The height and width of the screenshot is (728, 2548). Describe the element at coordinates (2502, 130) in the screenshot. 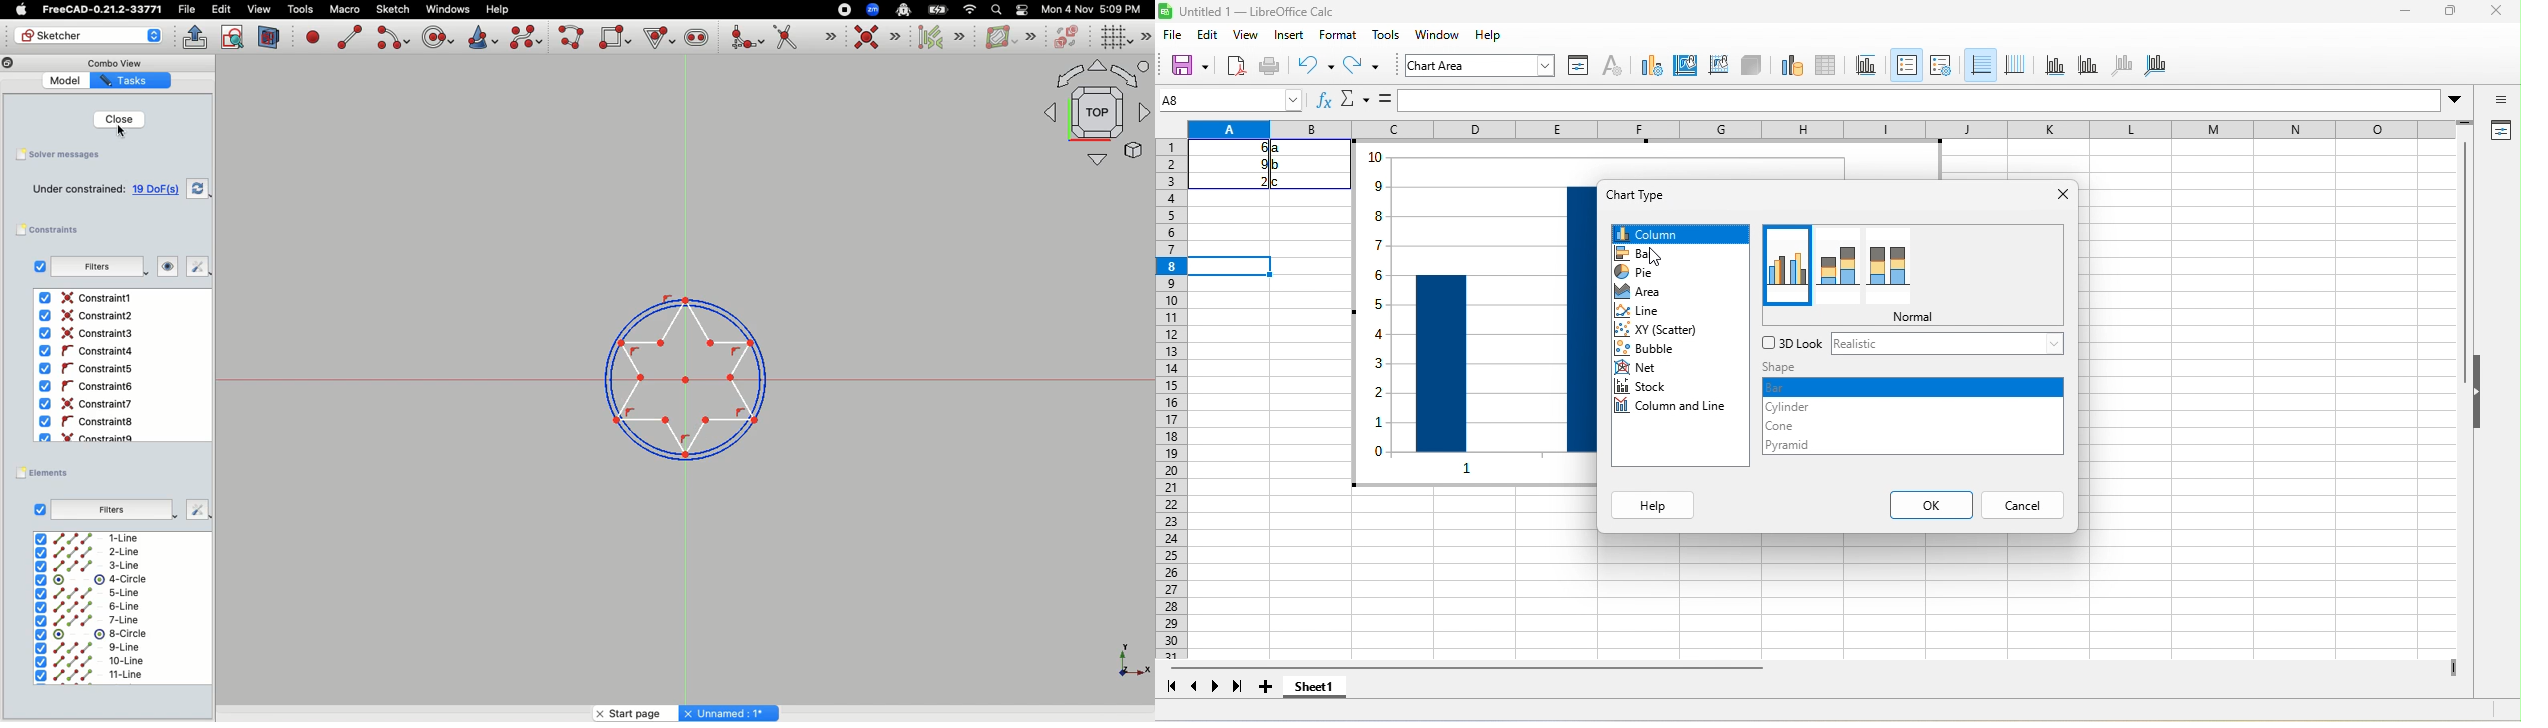

I see `properties` at that location.